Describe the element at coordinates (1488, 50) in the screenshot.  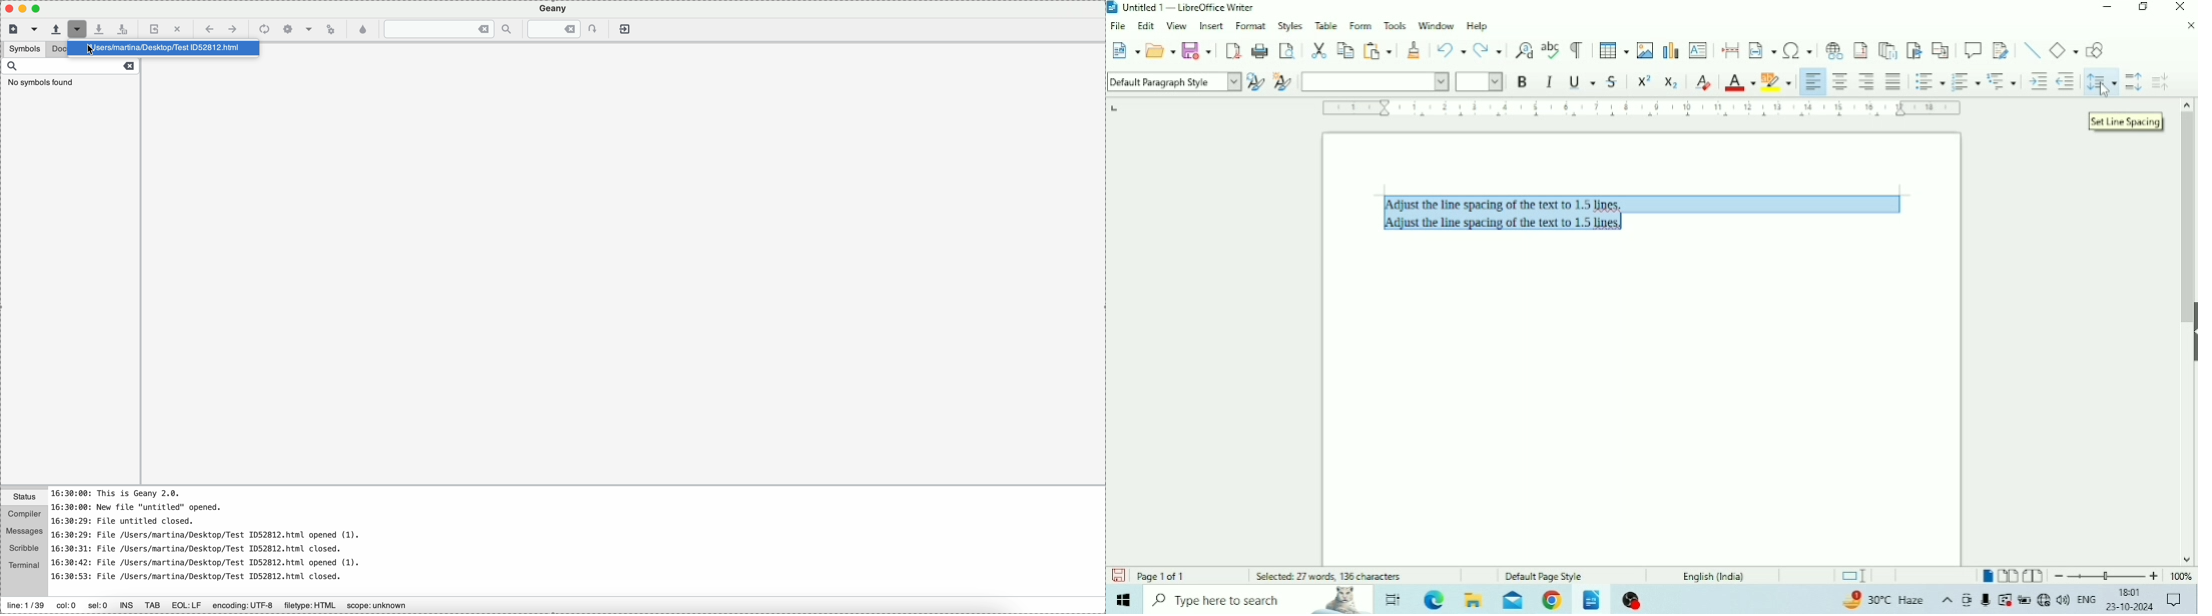
I see `Redo` at that location.